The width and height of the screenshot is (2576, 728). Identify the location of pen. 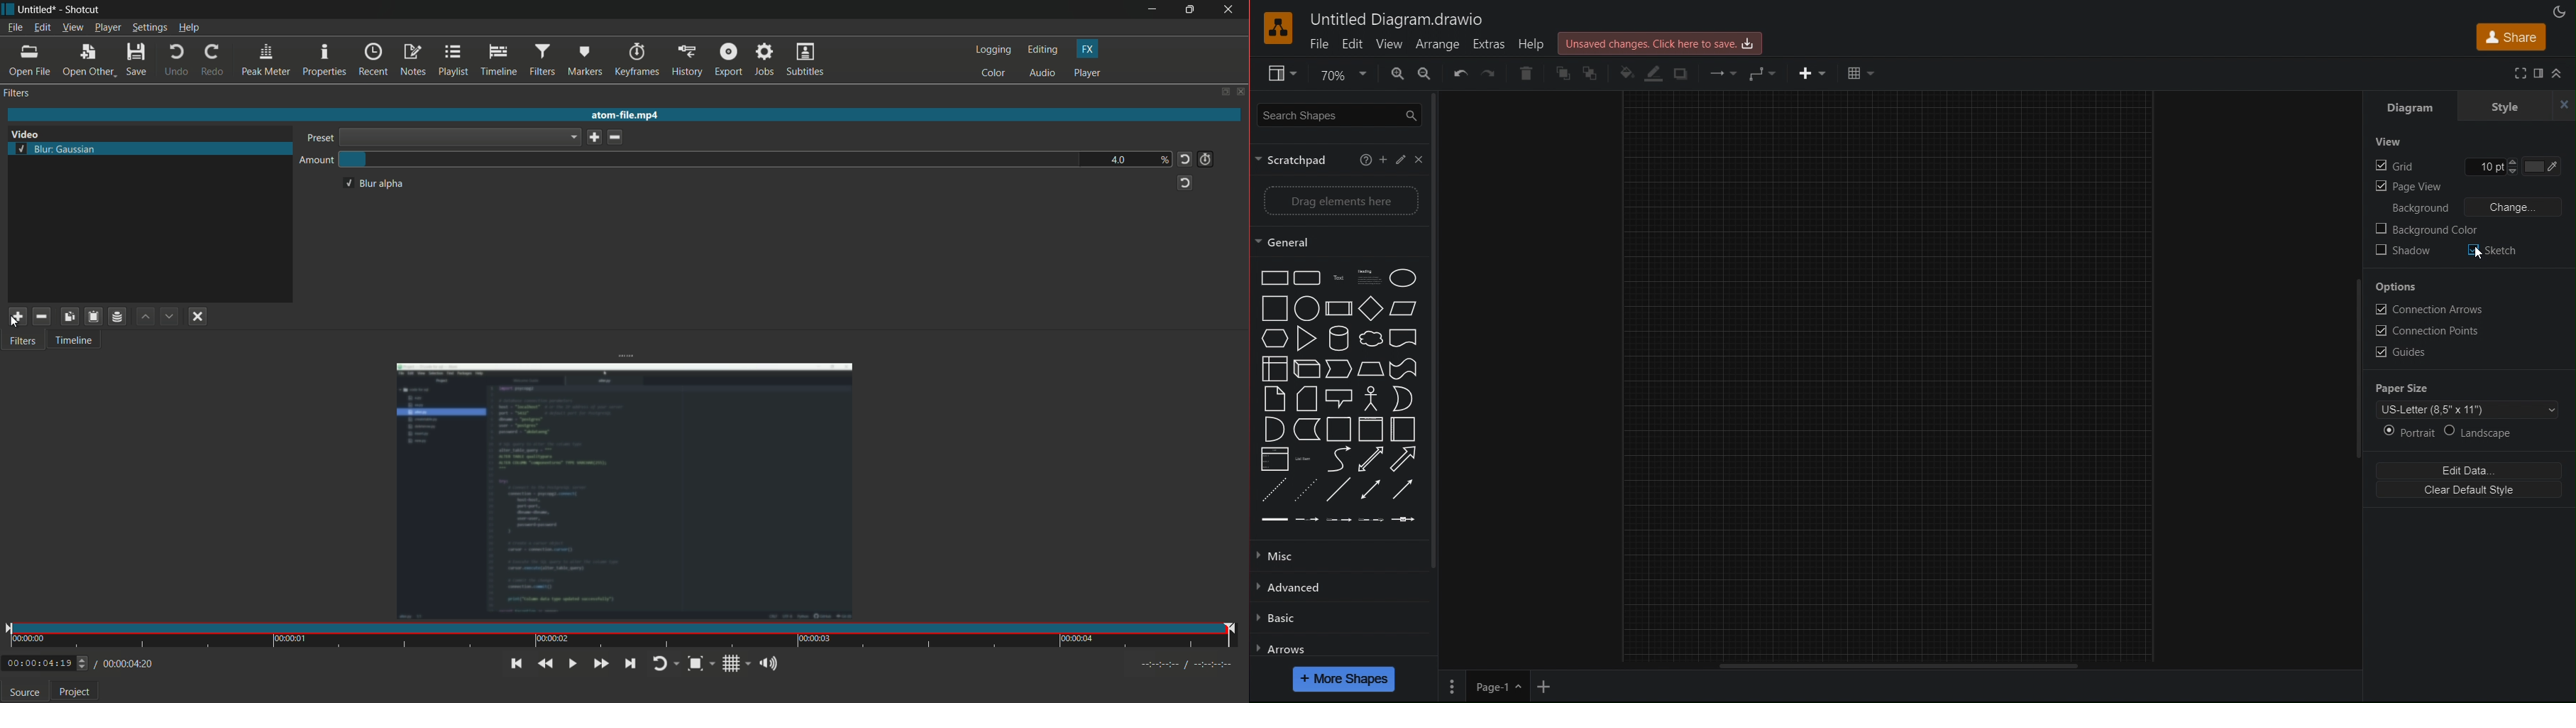
(1401, 162).